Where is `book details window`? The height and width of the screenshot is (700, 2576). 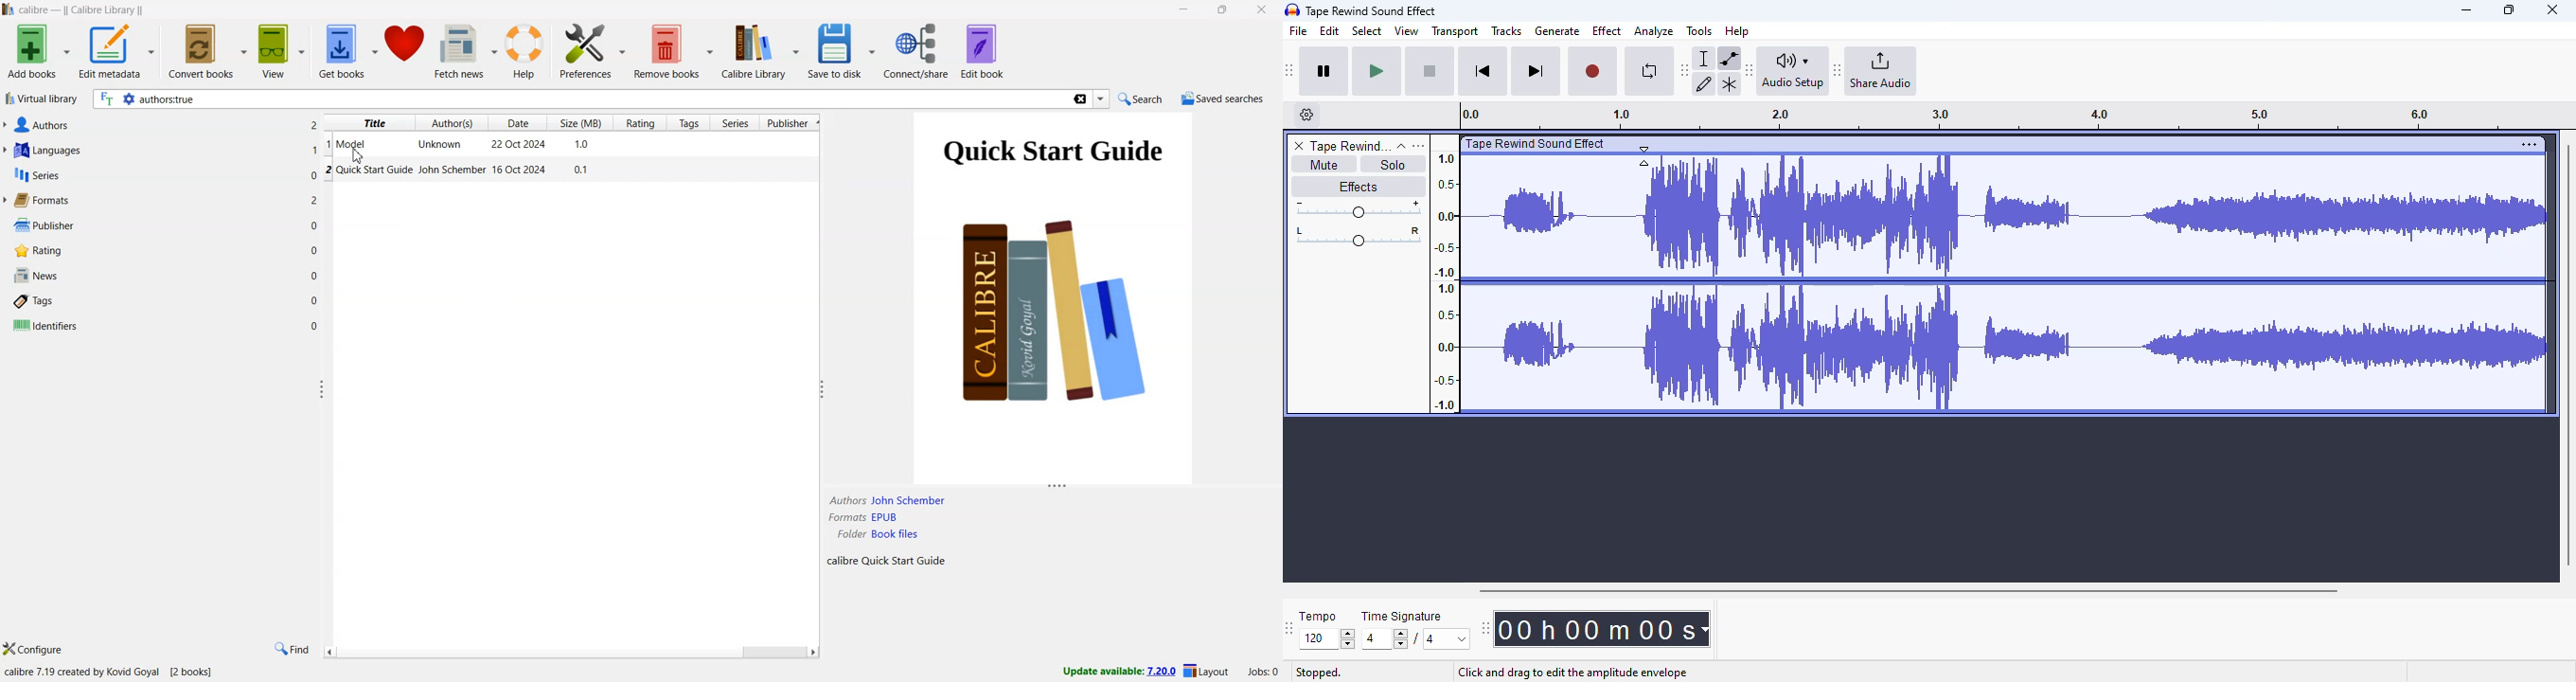 book details window is located at coordinates (1053, 306).